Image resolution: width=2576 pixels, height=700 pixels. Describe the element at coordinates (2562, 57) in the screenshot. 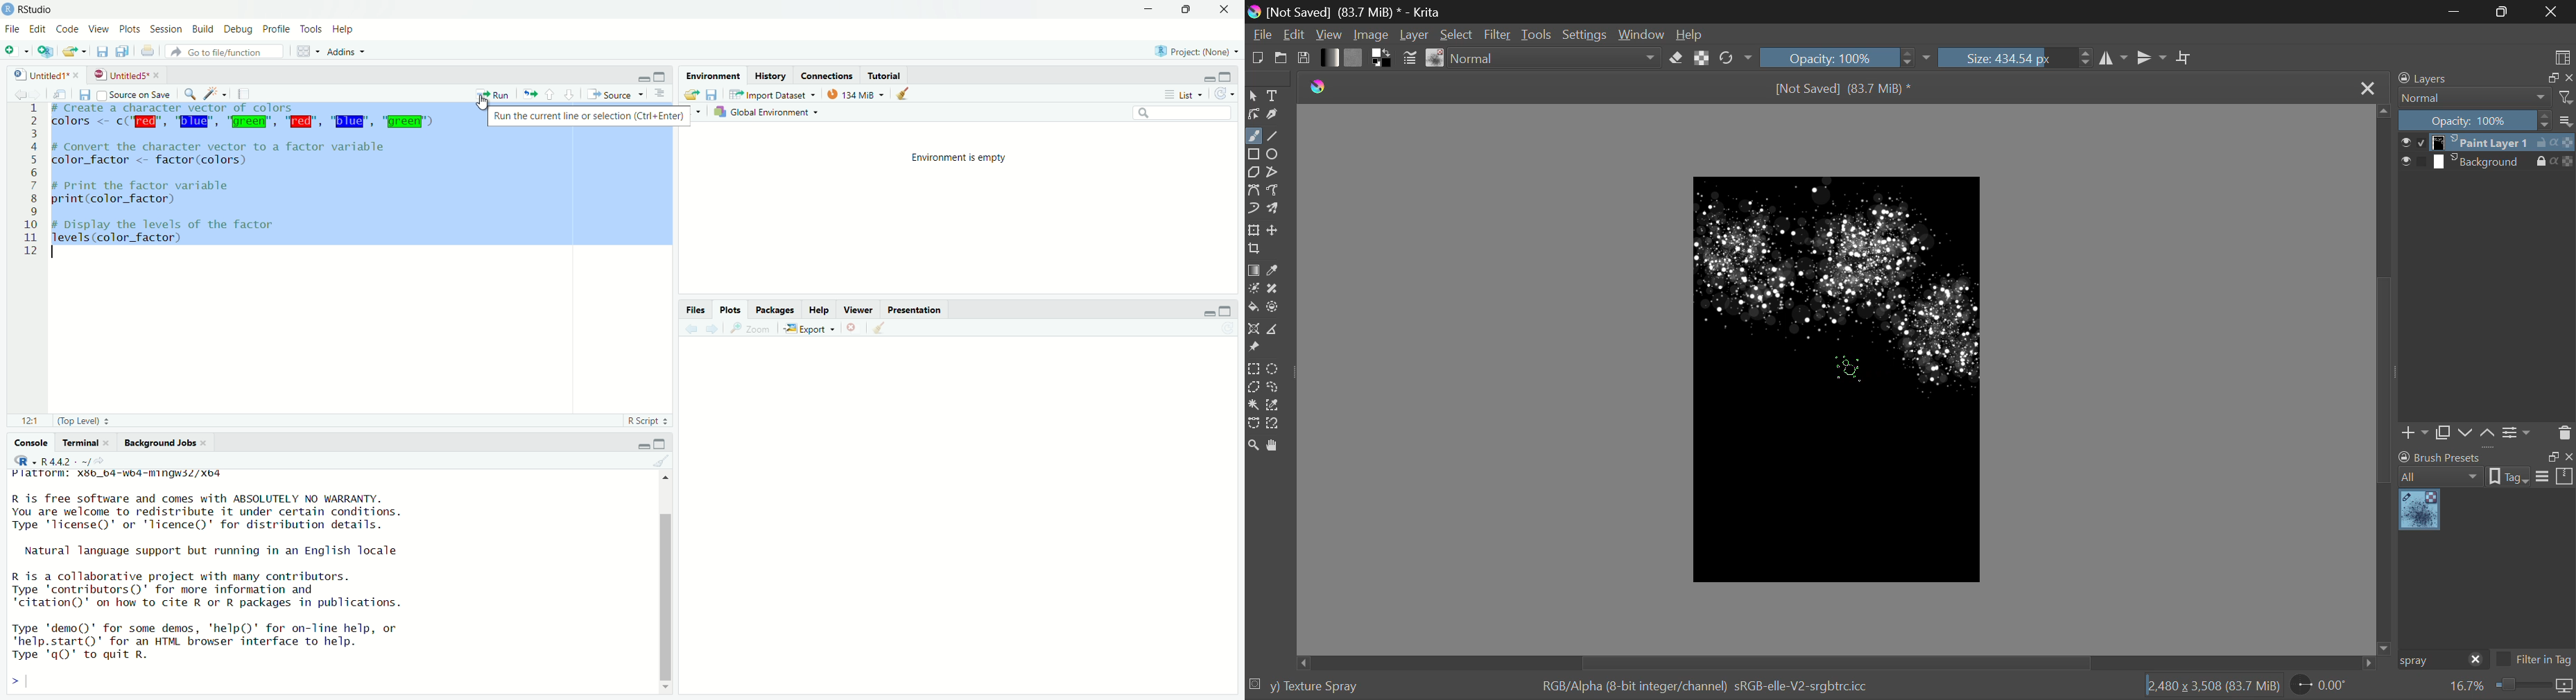

I see `Choose Workspace` at that location.